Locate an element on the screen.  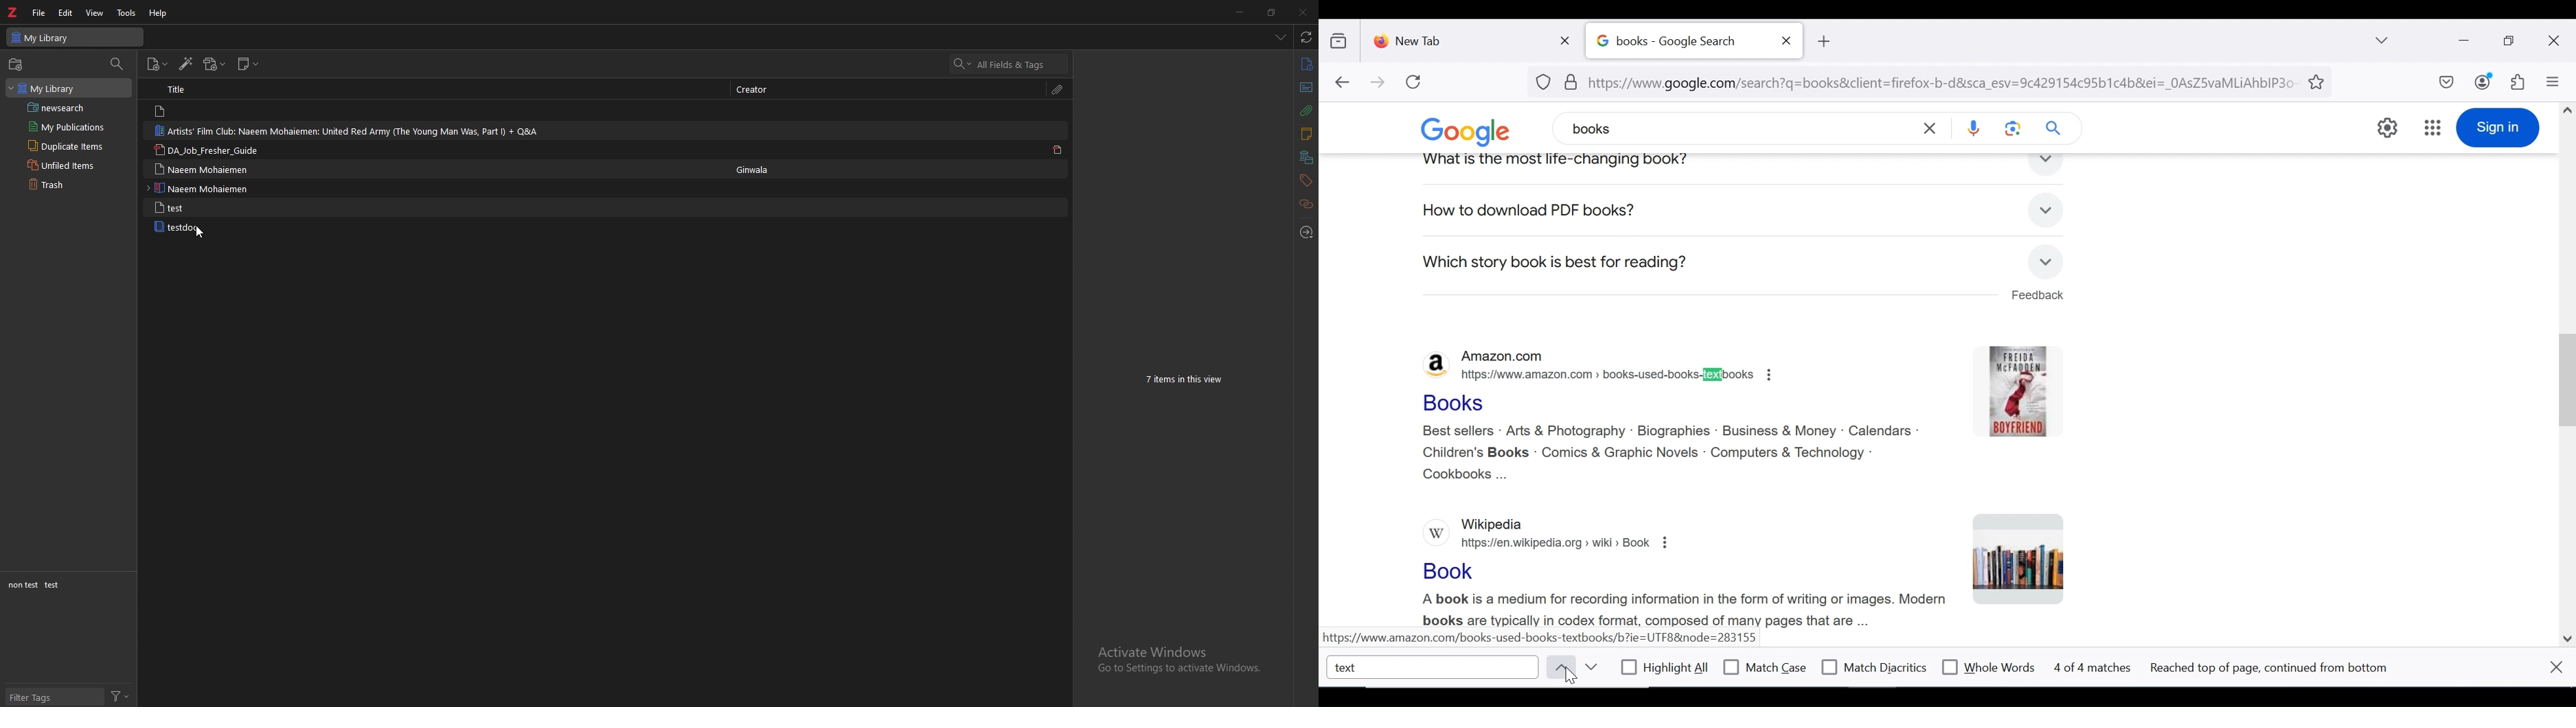
list all tabs is located at coordinates (1281, 36).